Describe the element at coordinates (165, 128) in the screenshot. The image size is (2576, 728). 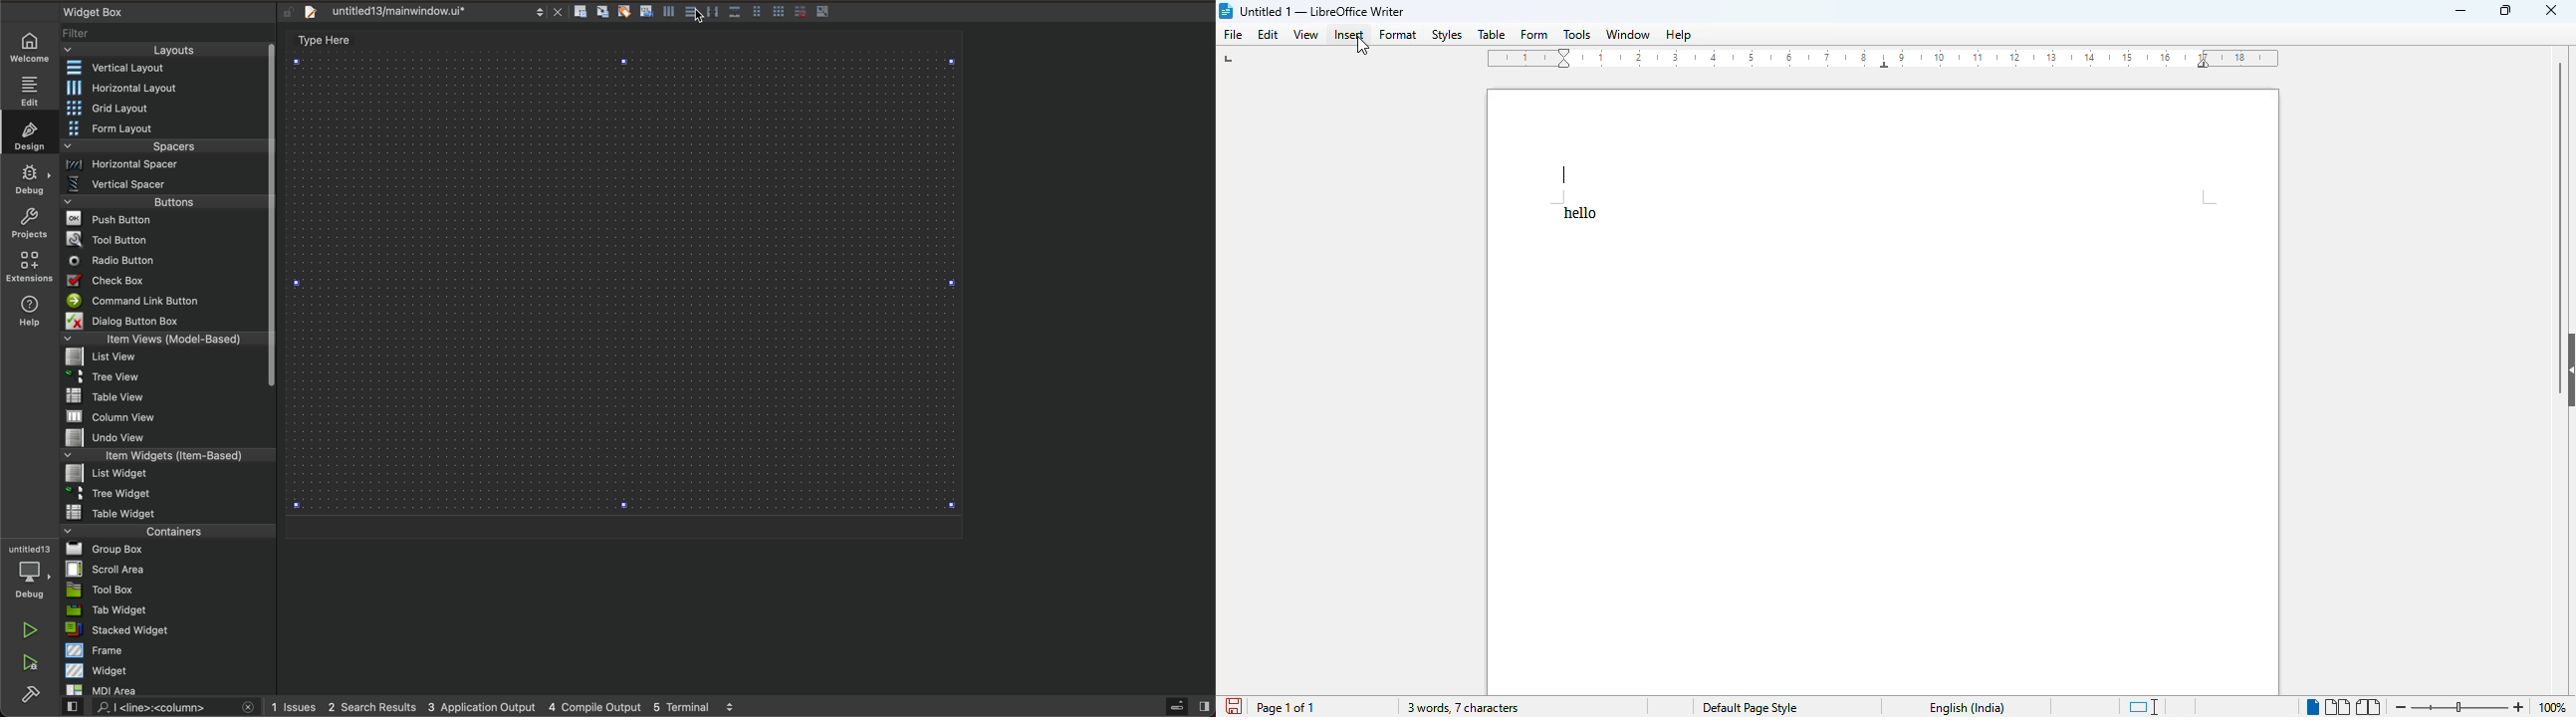
I see `form layout` at that location.